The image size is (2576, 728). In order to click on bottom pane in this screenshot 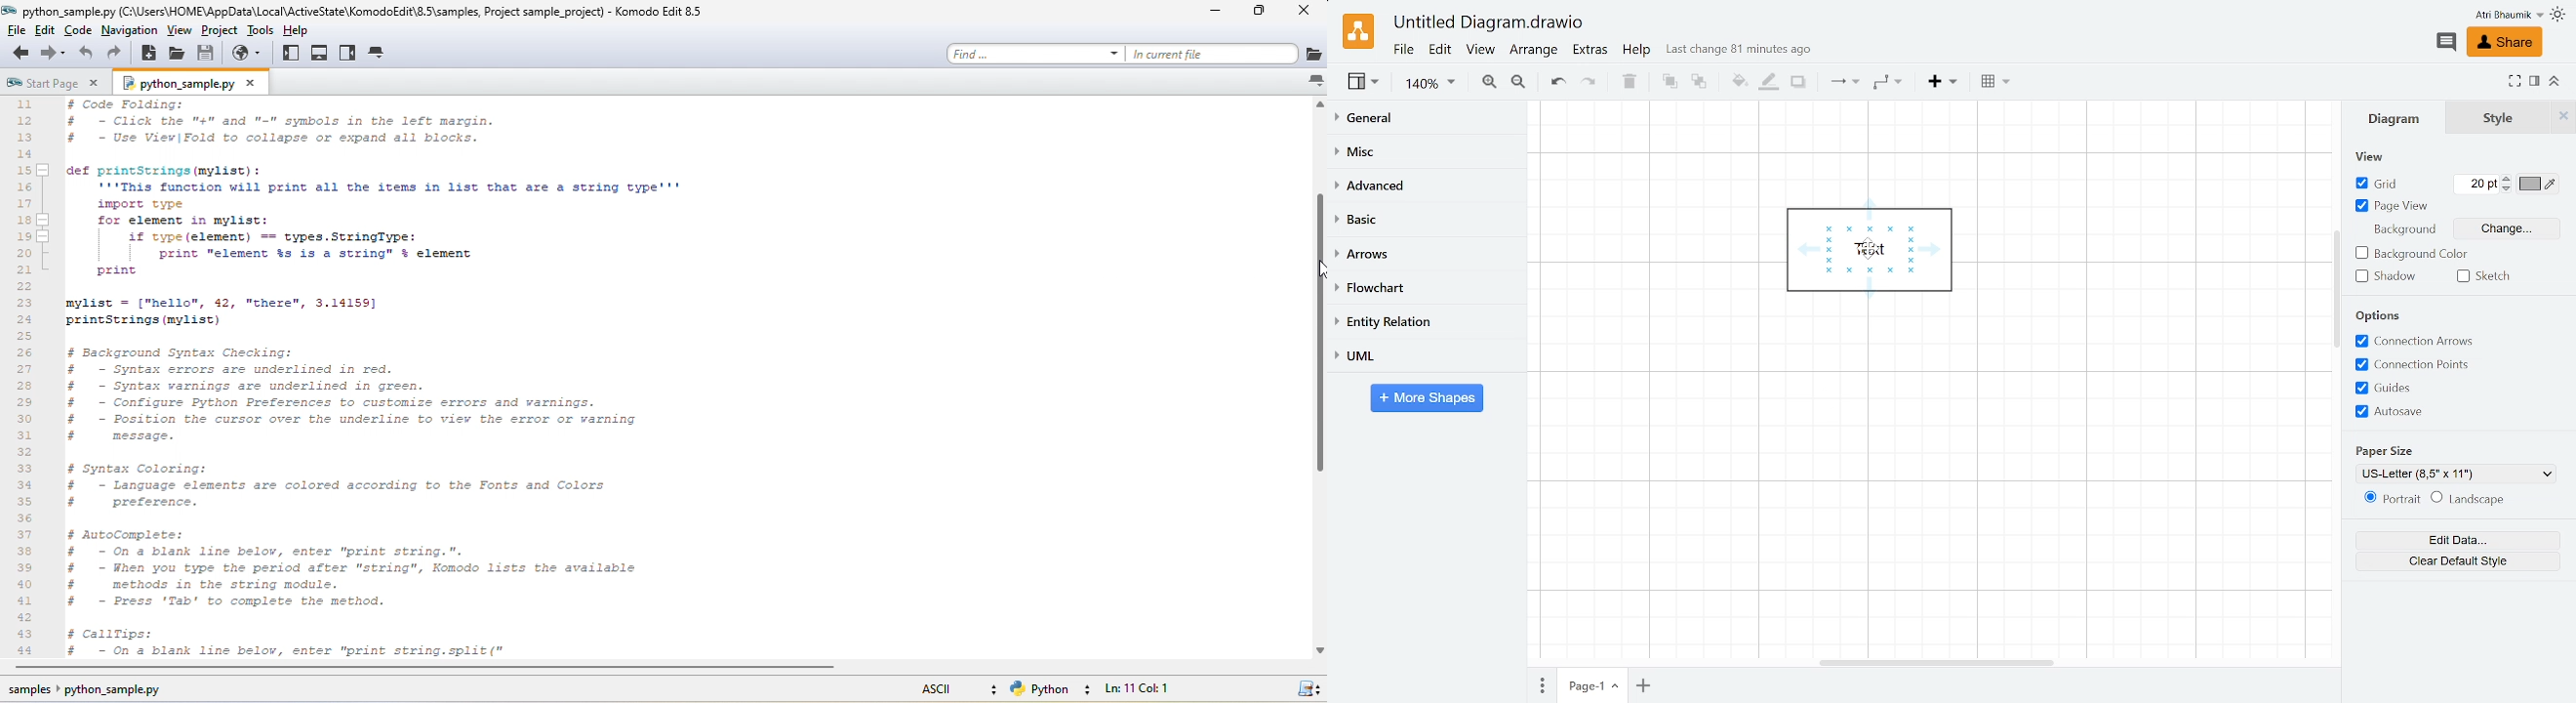, I will do `click(321, 52)`.